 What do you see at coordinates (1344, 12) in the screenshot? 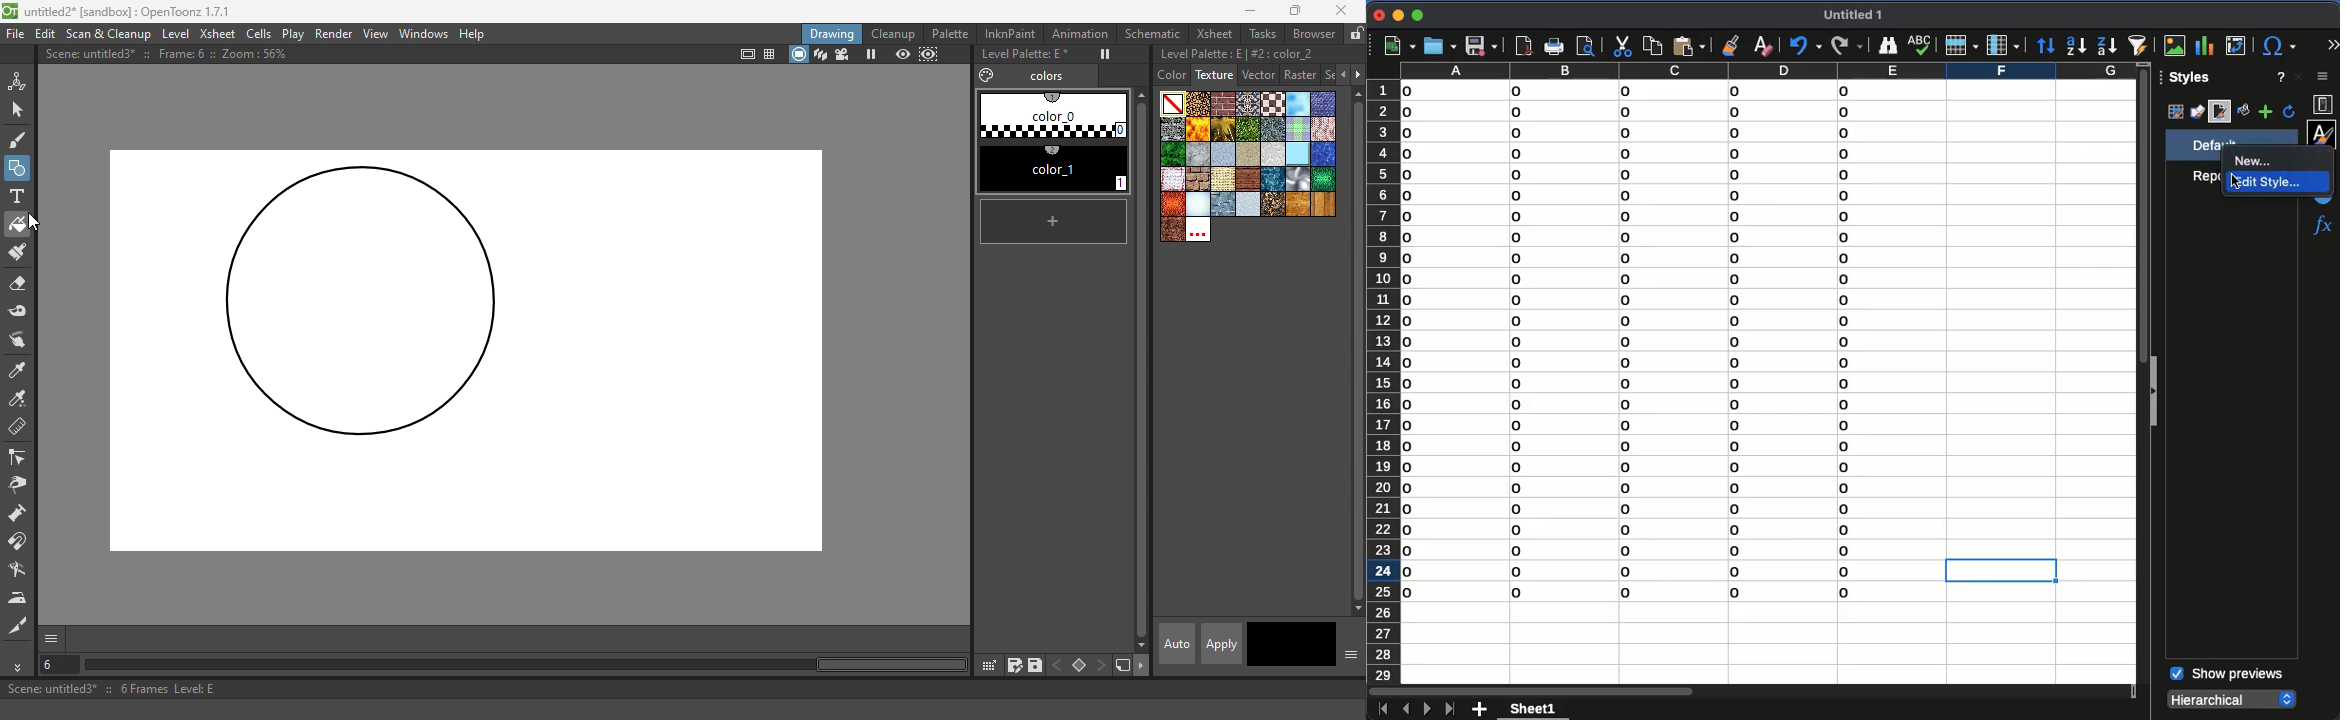
I see `Close` at bounding box center [1344, 12].